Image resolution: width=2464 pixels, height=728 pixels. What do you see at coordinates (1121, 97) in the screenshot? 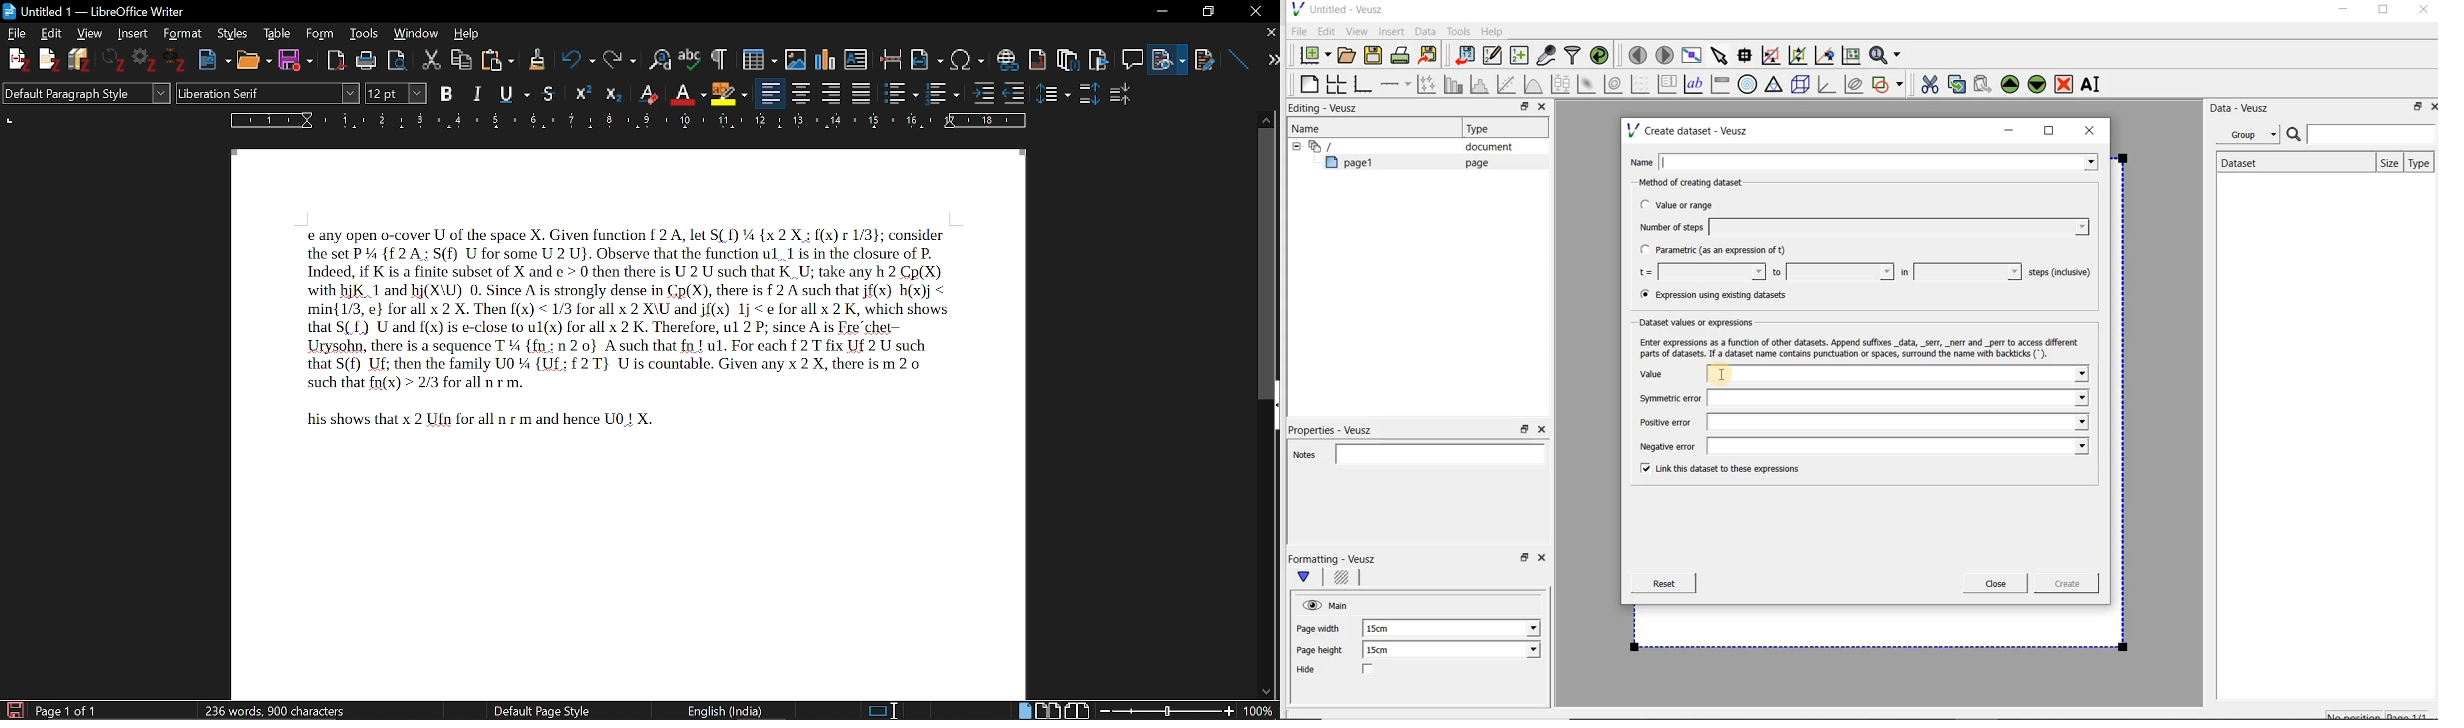
I see `decrease paragraph space` at bounding box center [1121, 97].